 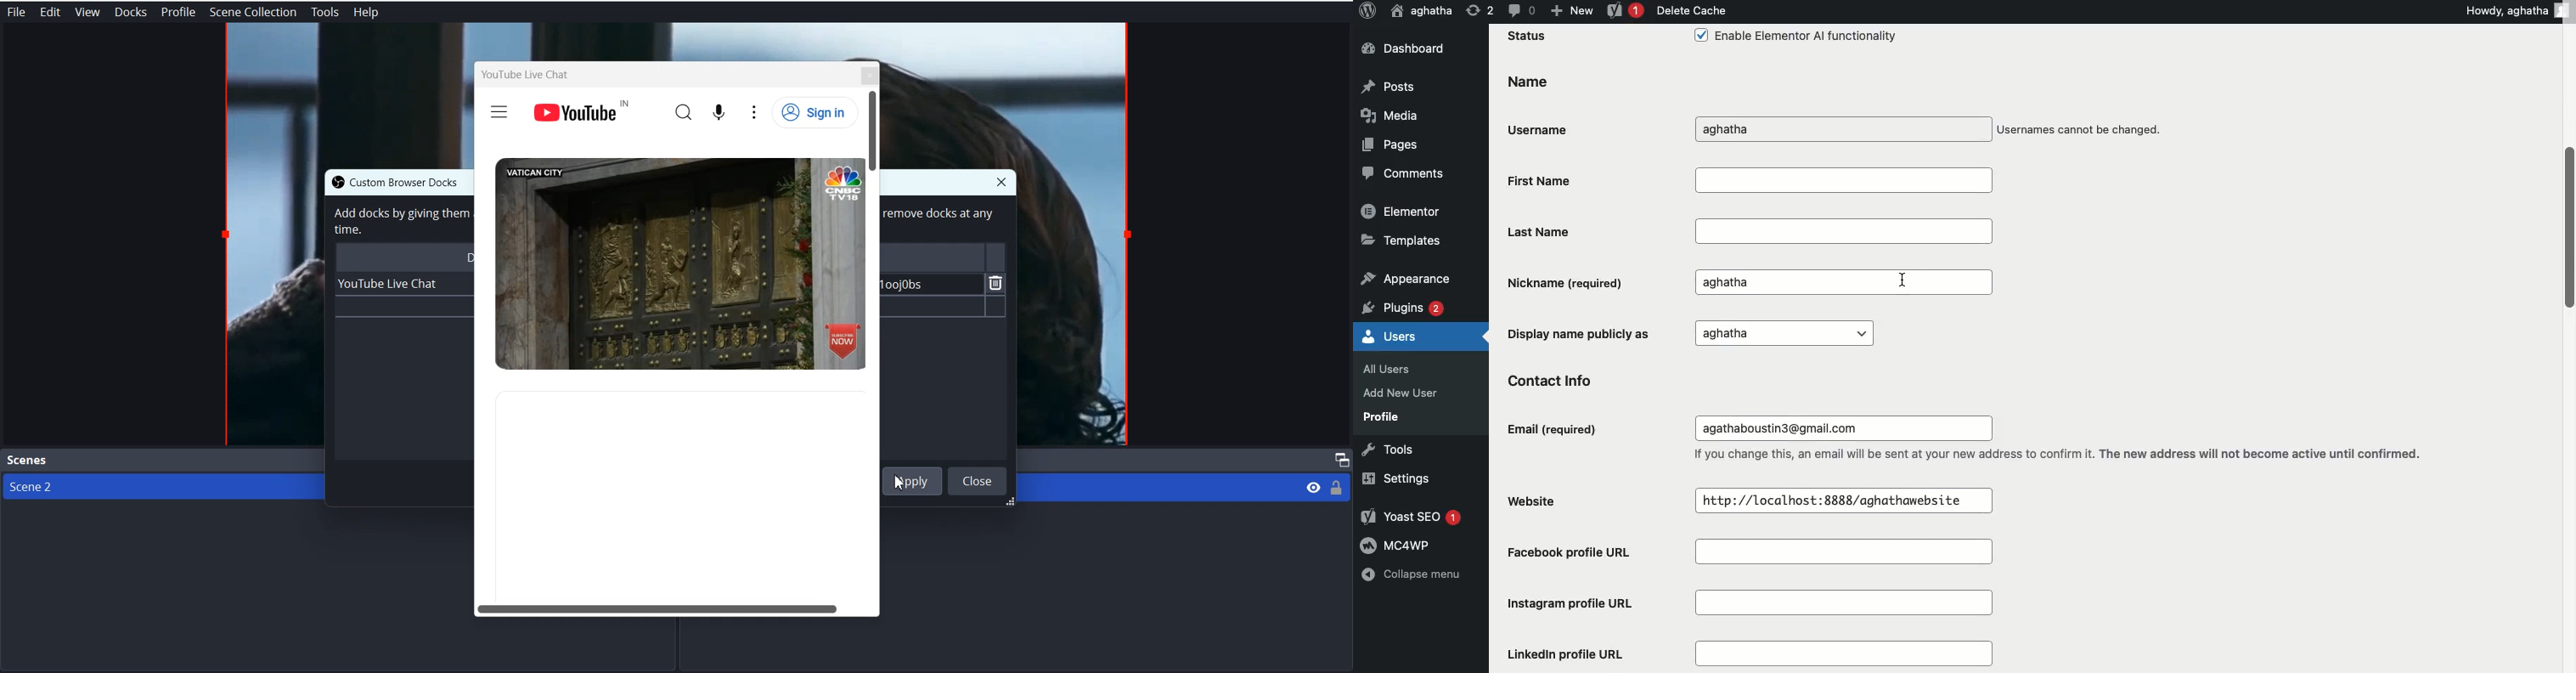 What do you see at coordinates (1423, 10) in the screenshot?
I see `User` at bounding box center [1423, 10].